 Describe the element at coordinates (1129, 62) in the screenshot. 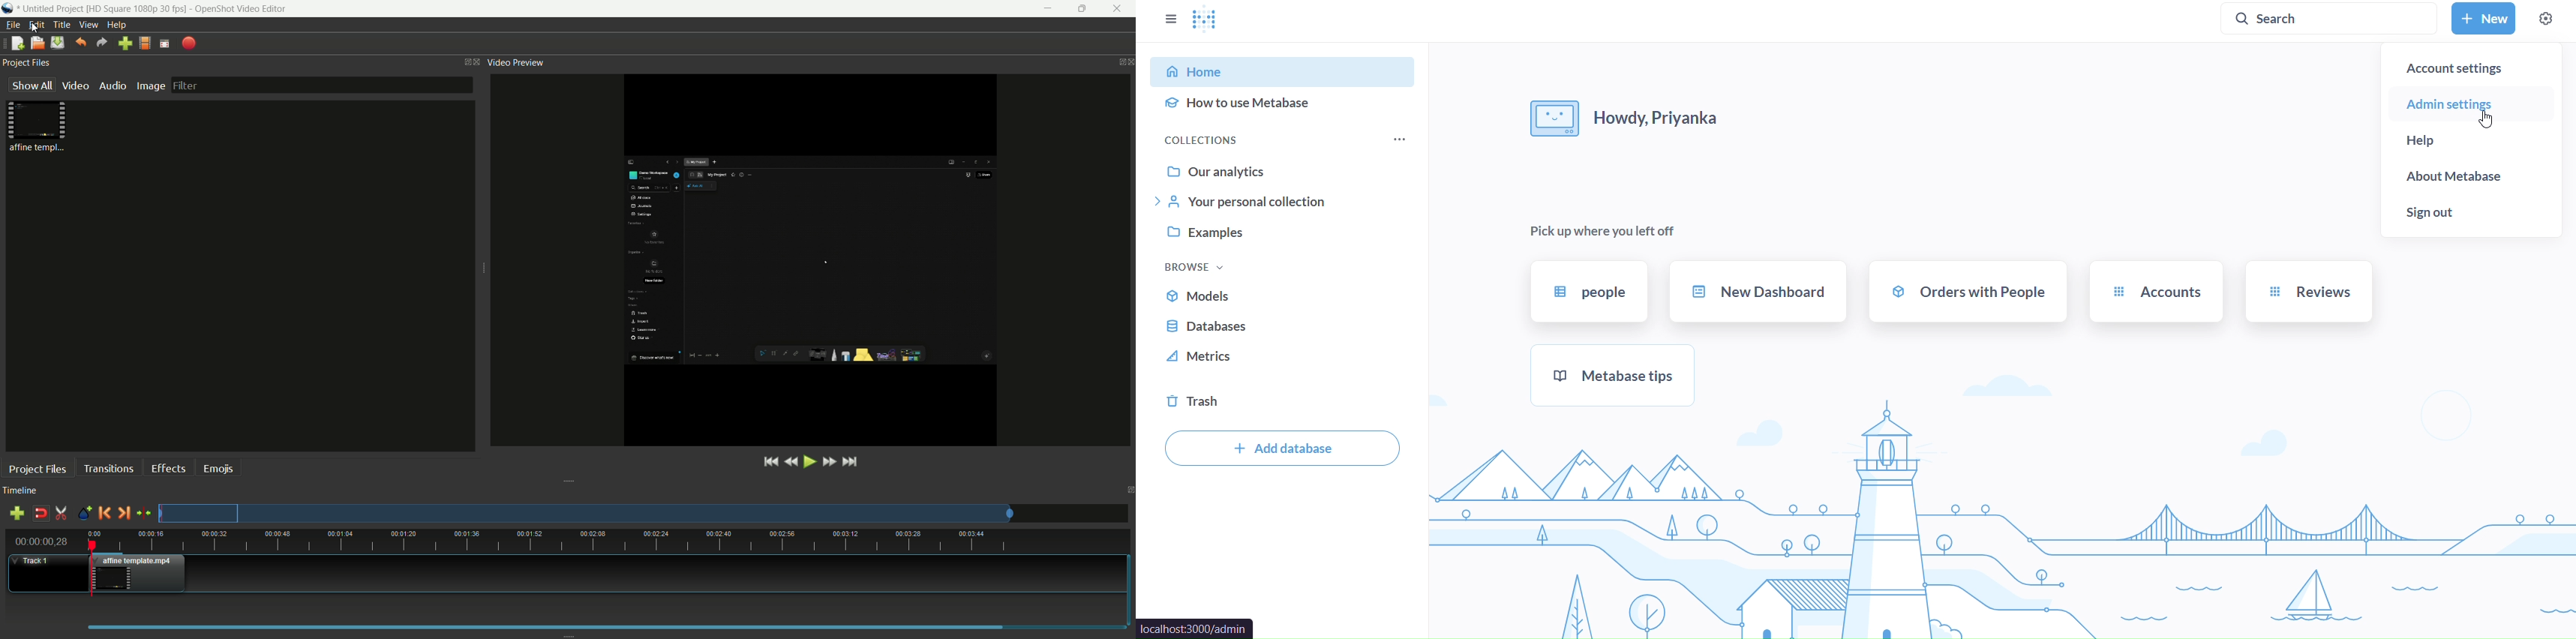

I see `close video preview` at that location.